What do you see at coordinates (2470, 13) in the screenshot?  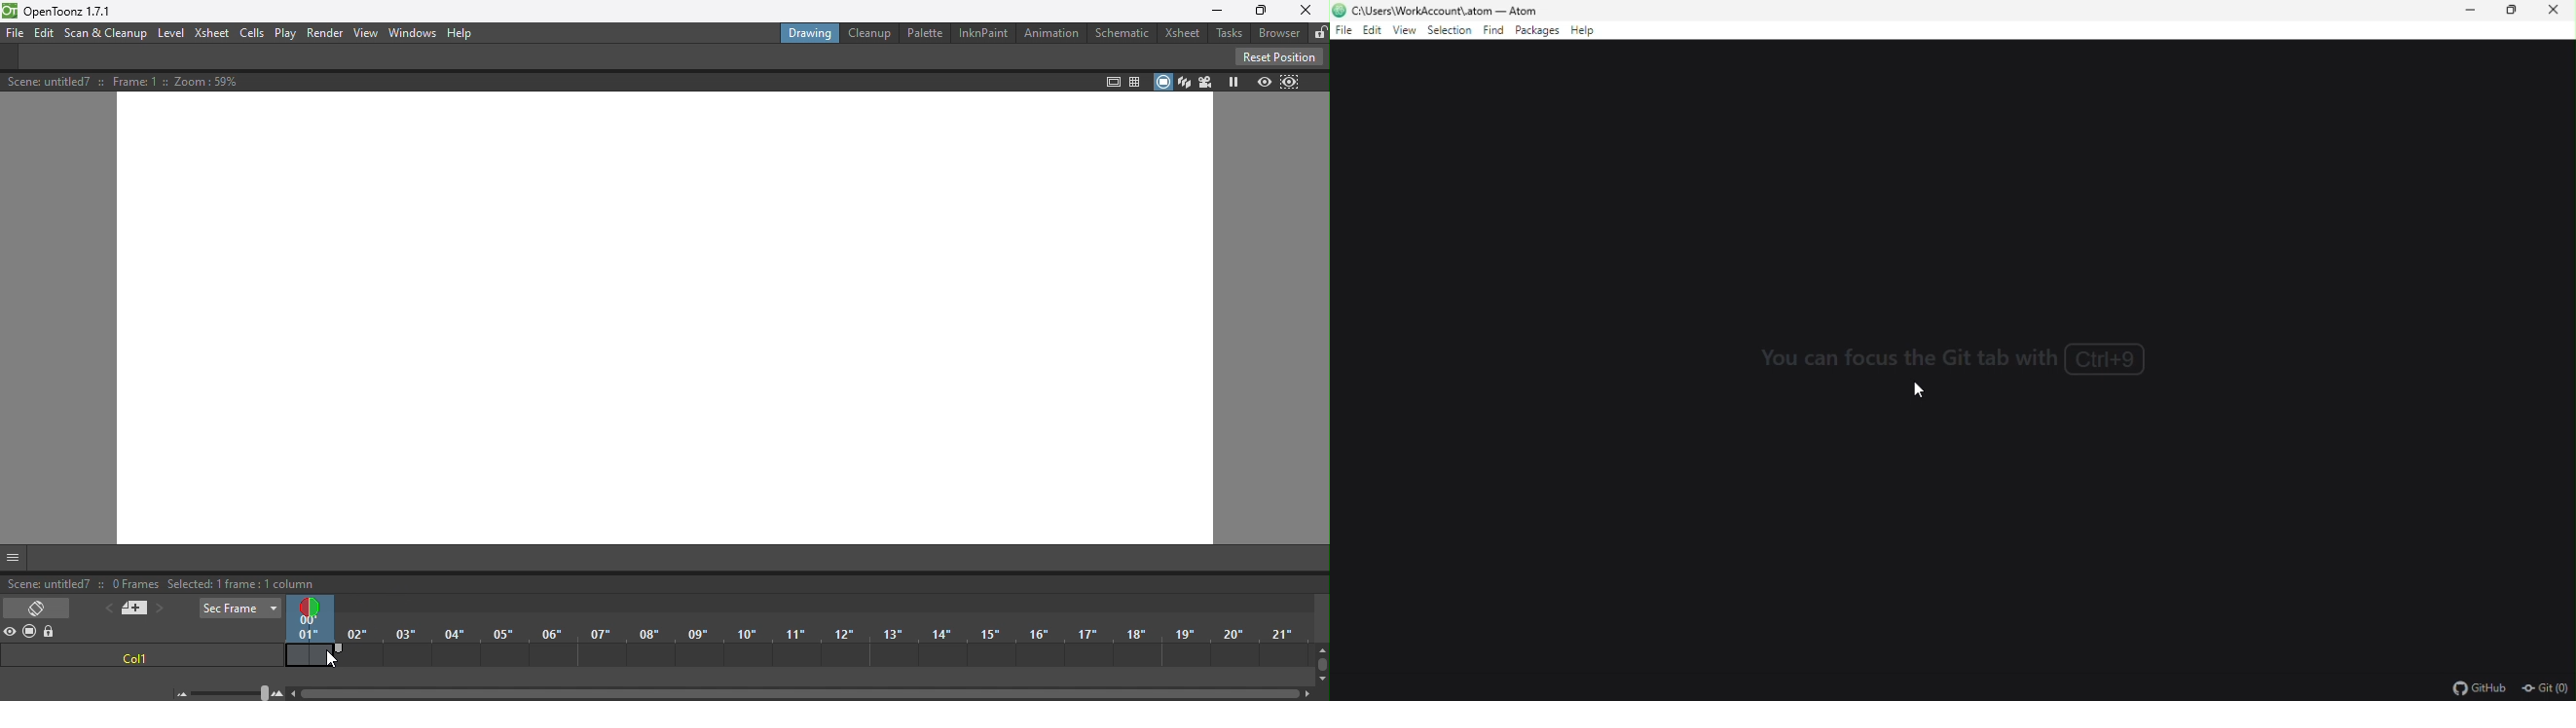 I see `minimize` at bounding box center [2470, 13].